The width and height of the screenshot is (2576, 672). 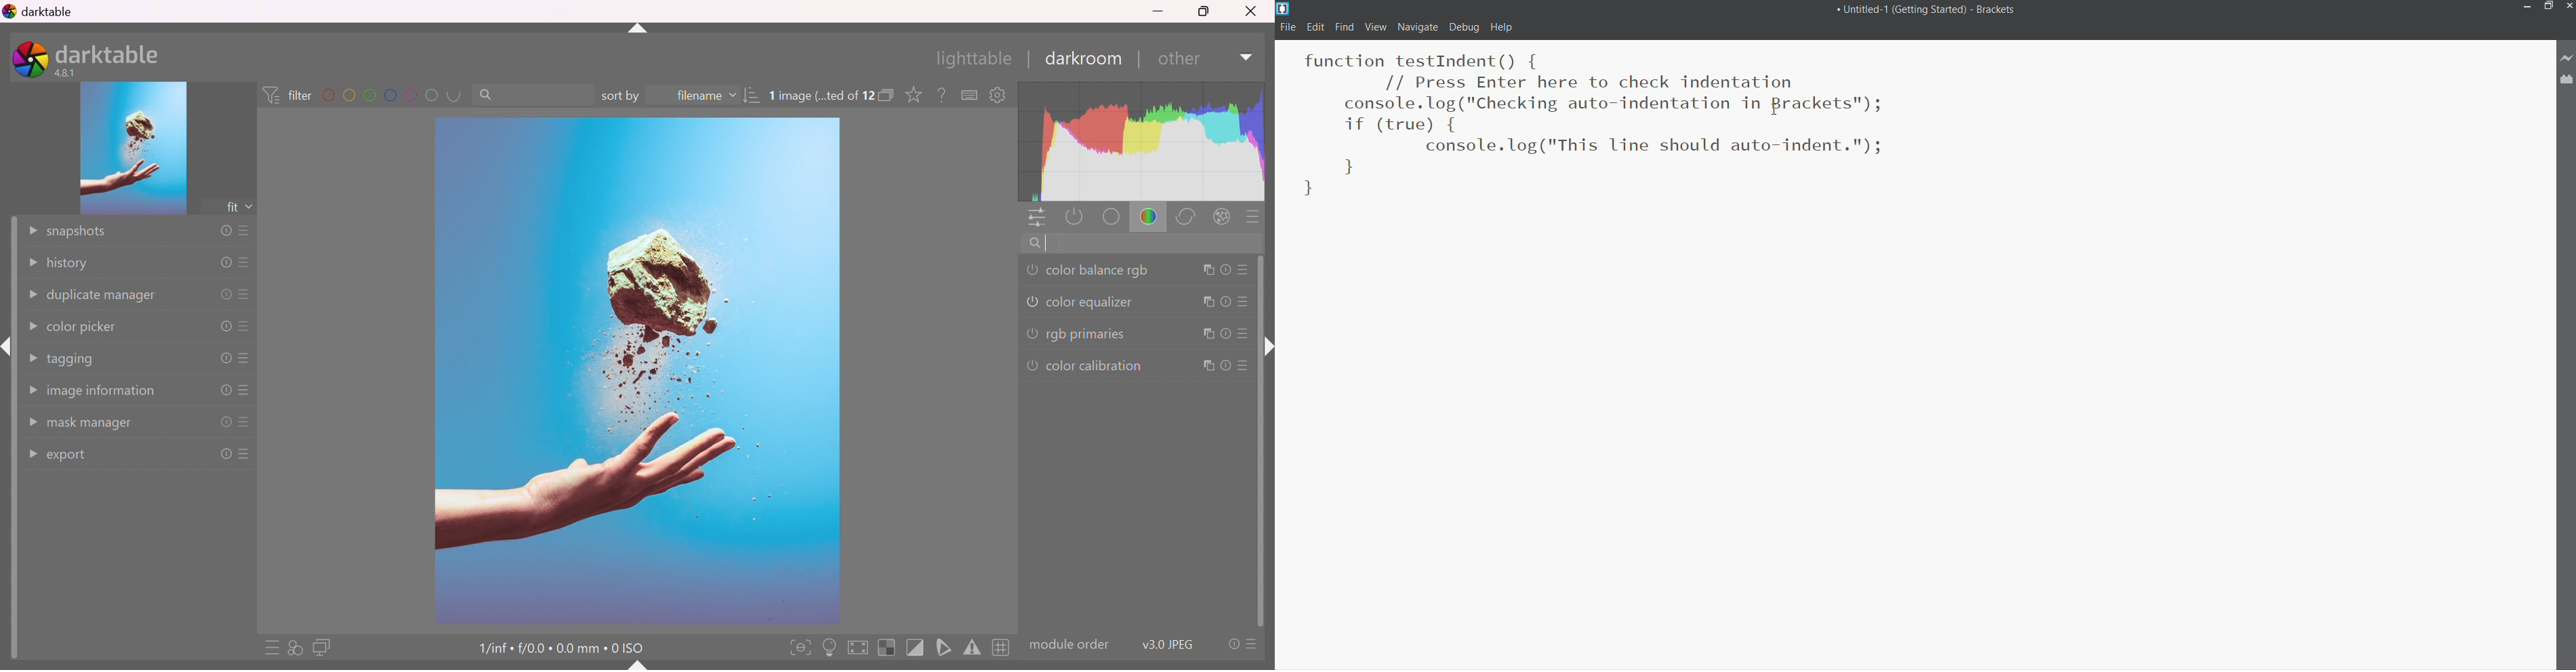 I want to click on quick access for applying any of your styles, so click(x=299, y=647).